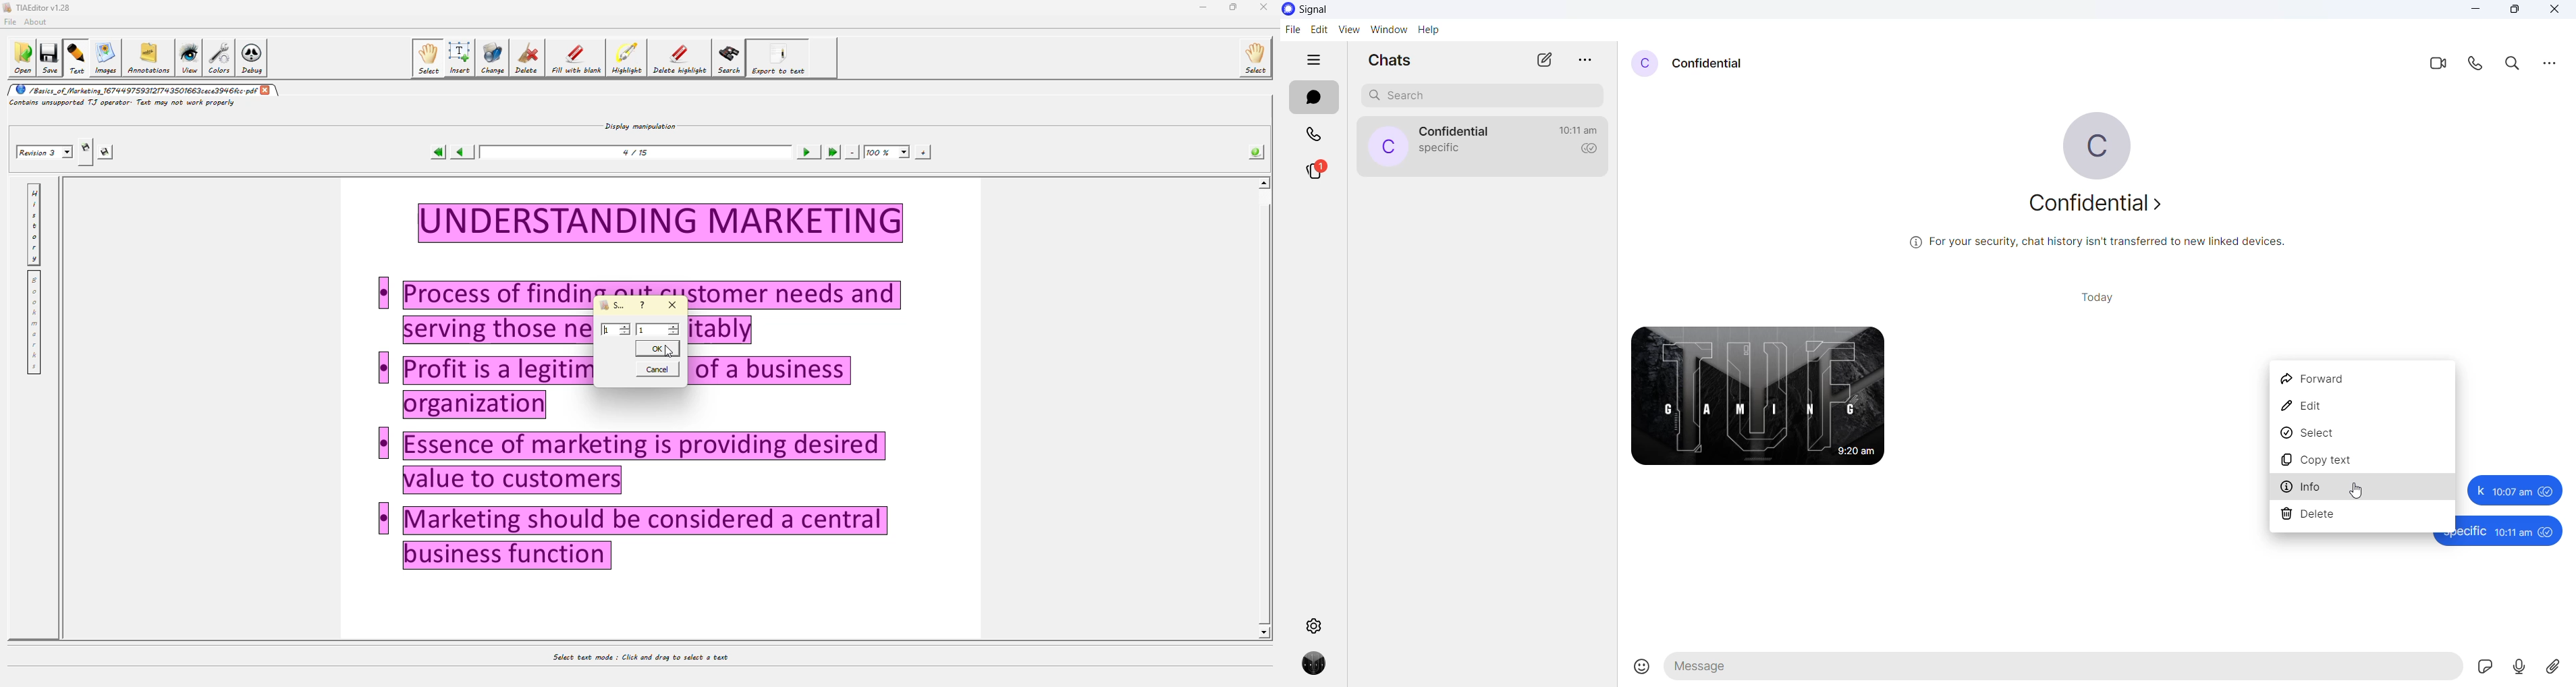 The height and width of the screenshot is (700, 2576). I want to click on cursor, so click(2355, 489).